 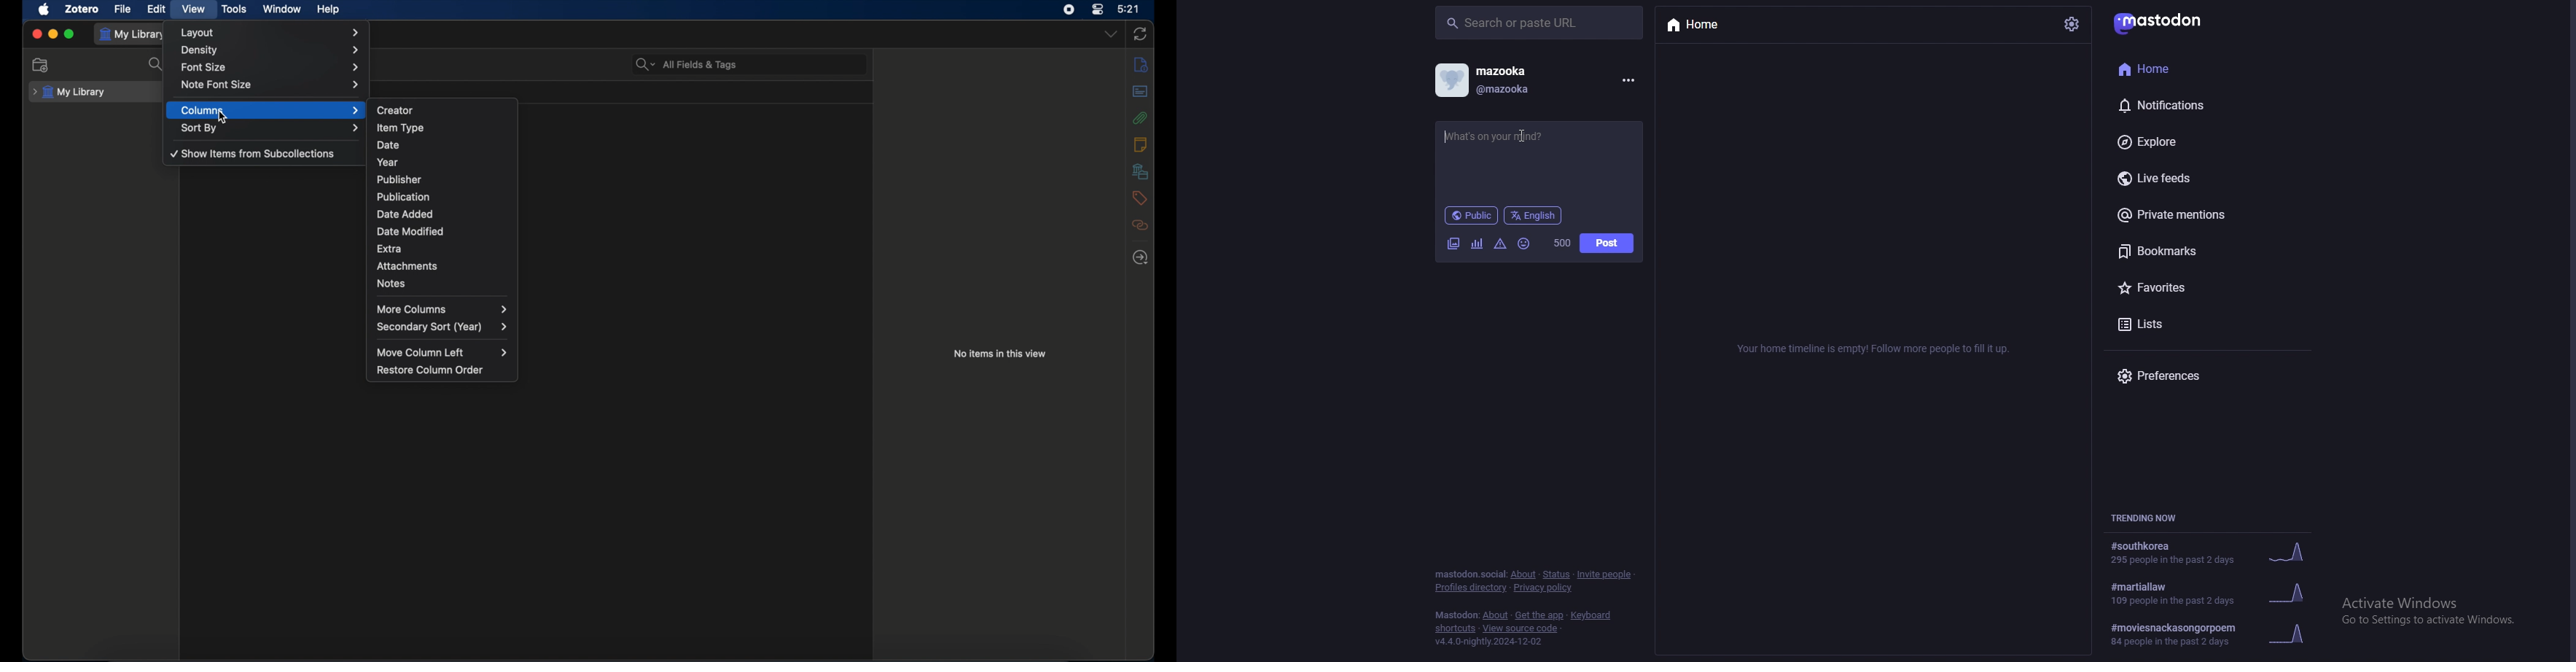 I want to click on language, so click(x=1533, y=216).